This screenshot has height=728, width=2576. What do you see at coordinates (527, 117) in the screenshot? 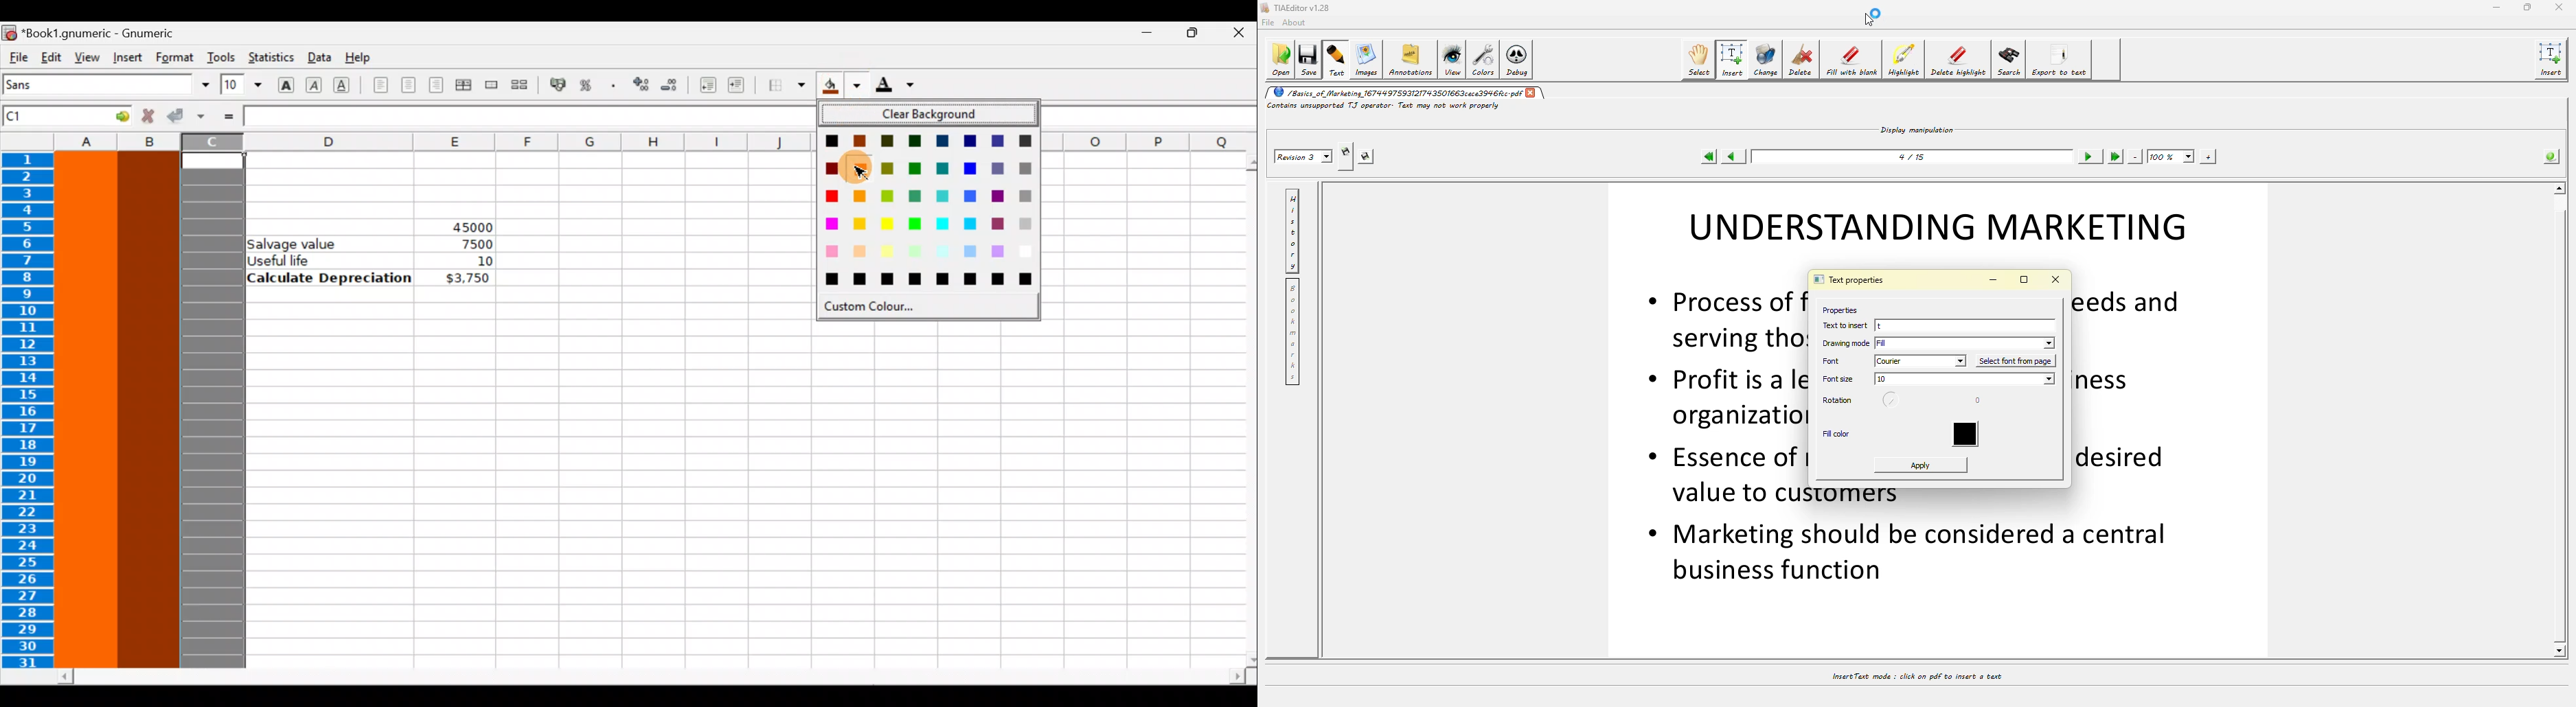
I see `Formula bar` at bounding box center [527, 117].